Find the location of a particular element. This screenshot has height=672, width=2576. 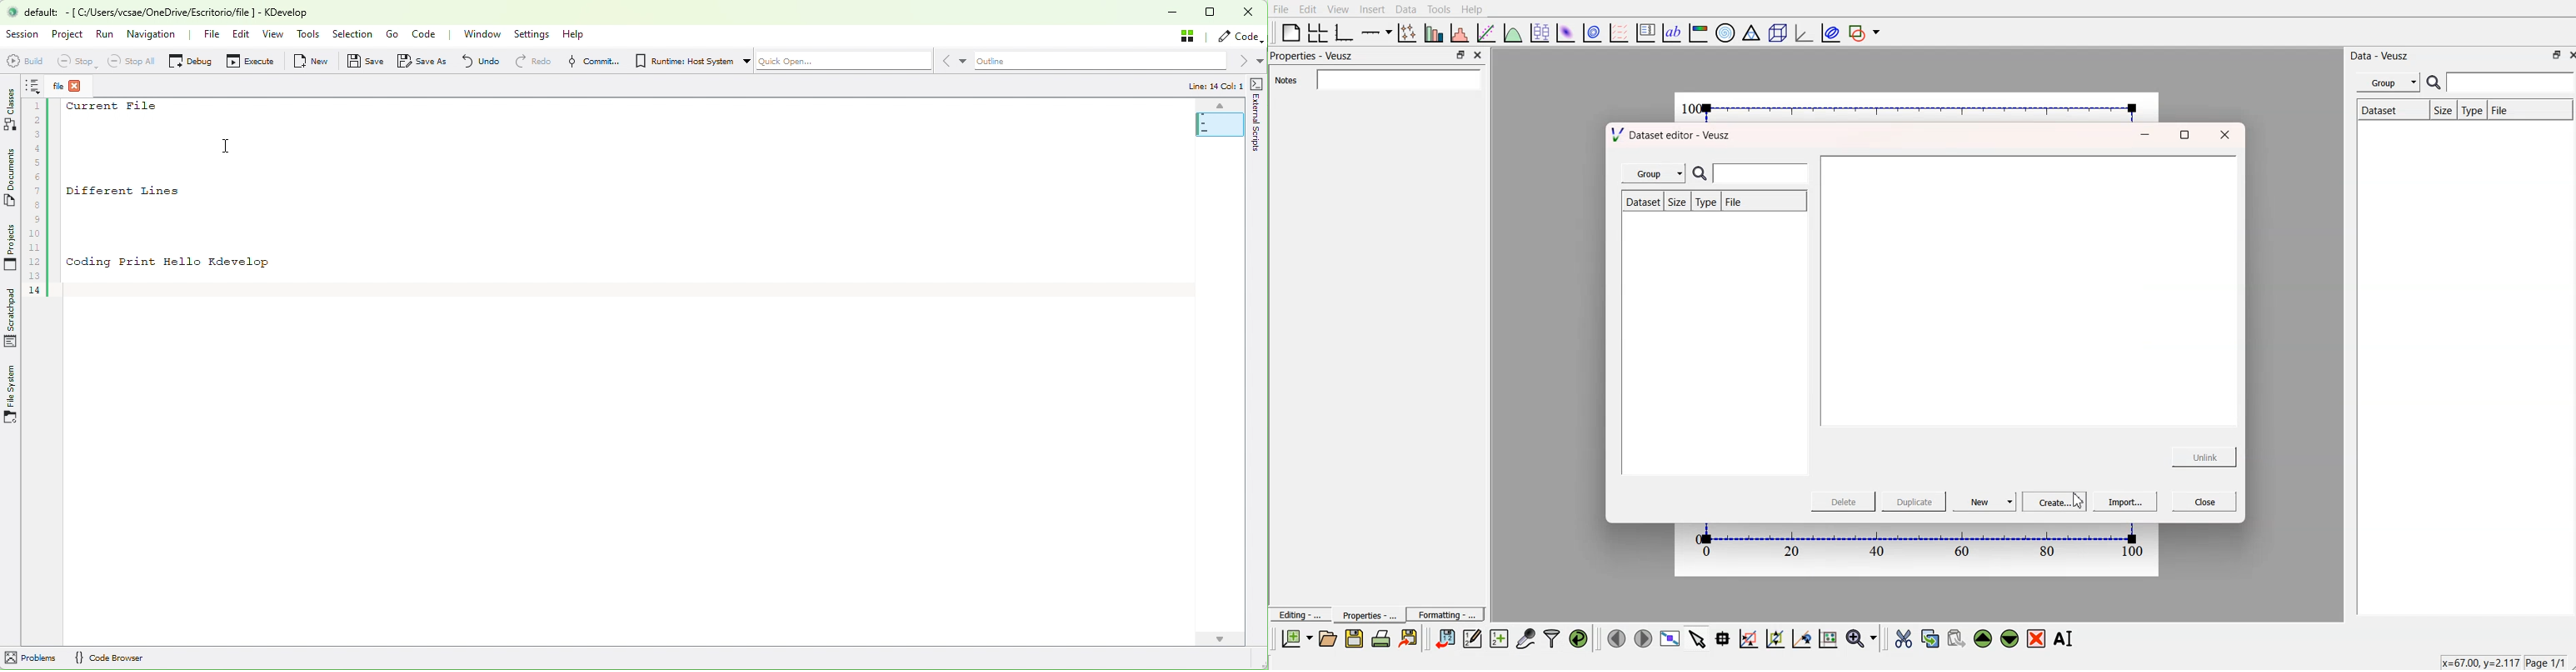

Quick Open... is located at coordinates (864, 60).